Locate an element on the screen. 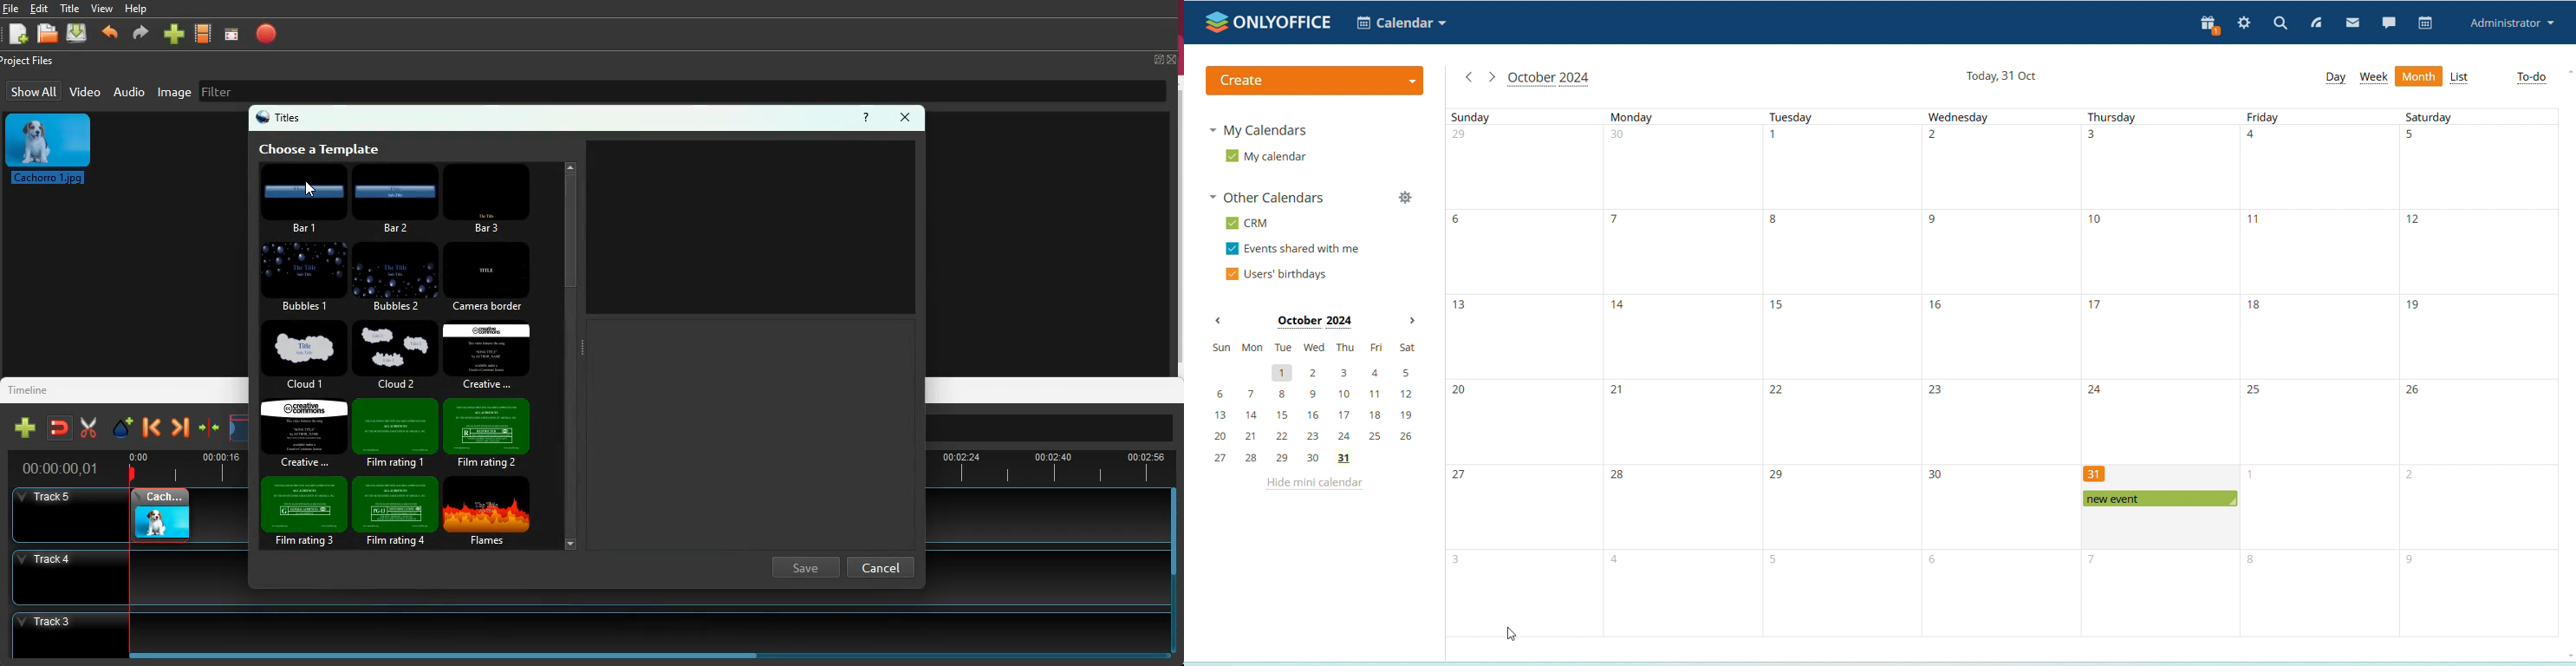  forward is located at coordinates (179, 428).